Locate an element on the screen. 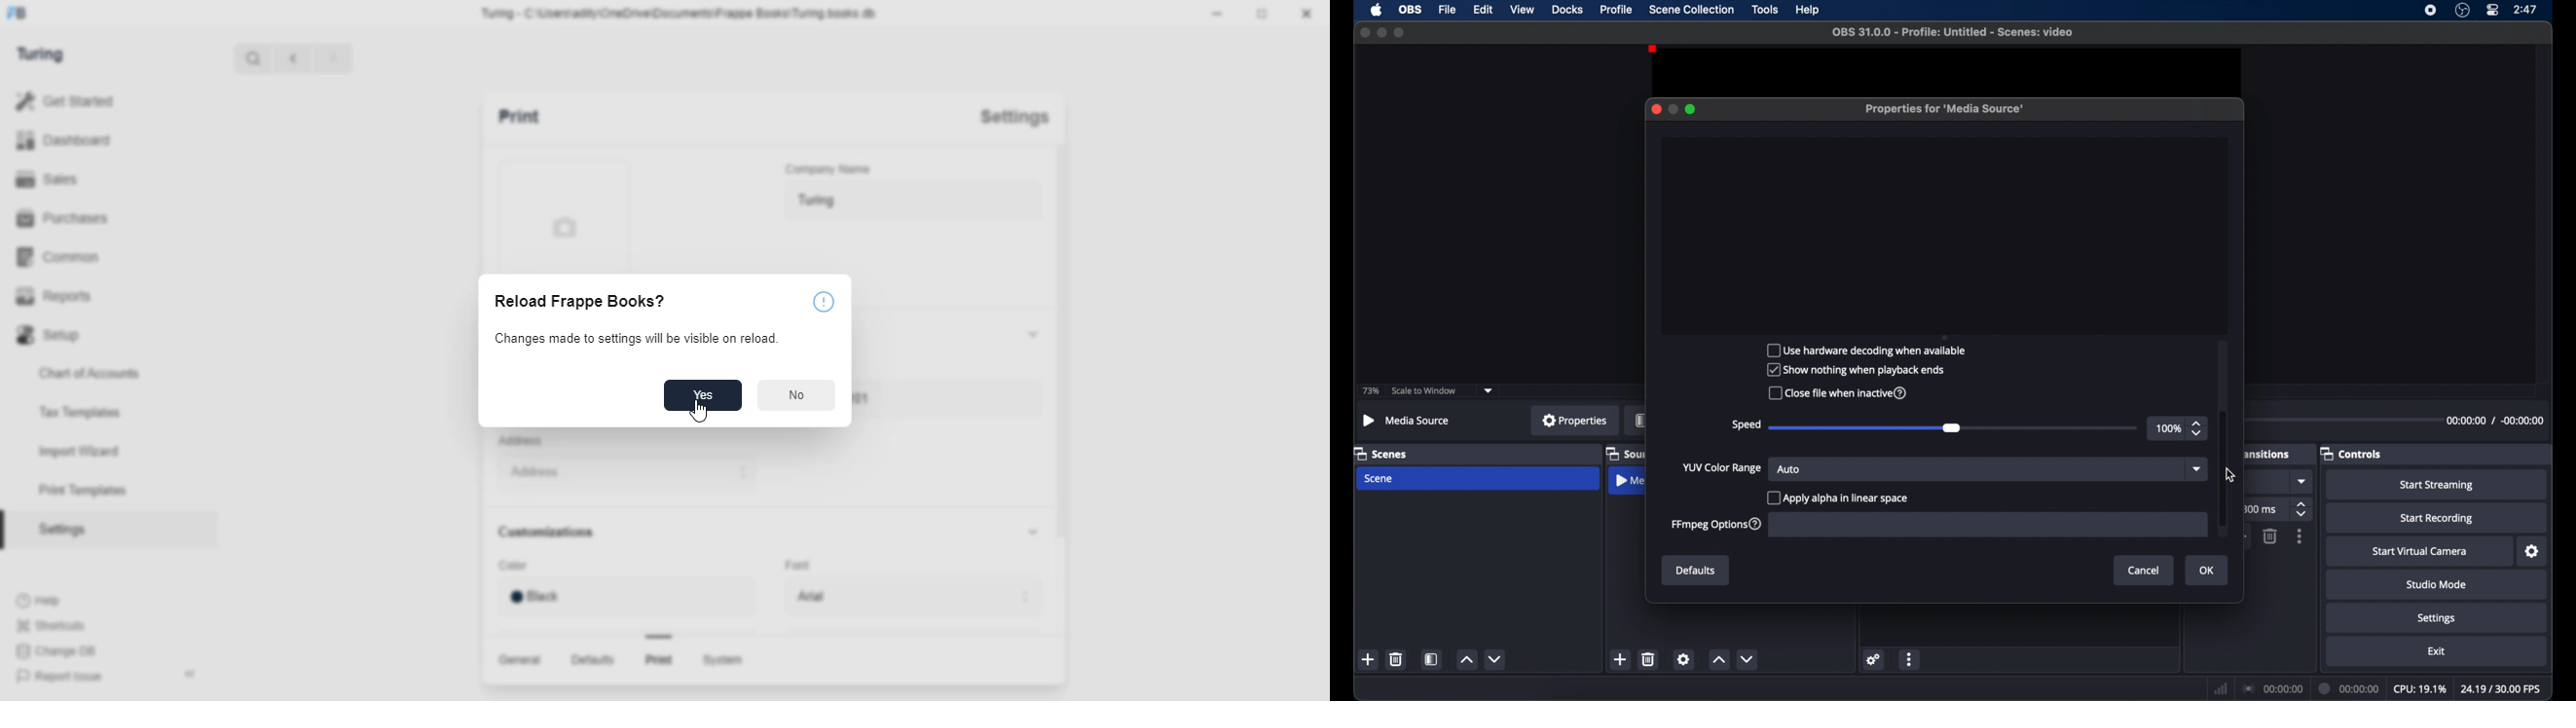 The image size is (2576, 728). General is located at coordinates (516, 658).